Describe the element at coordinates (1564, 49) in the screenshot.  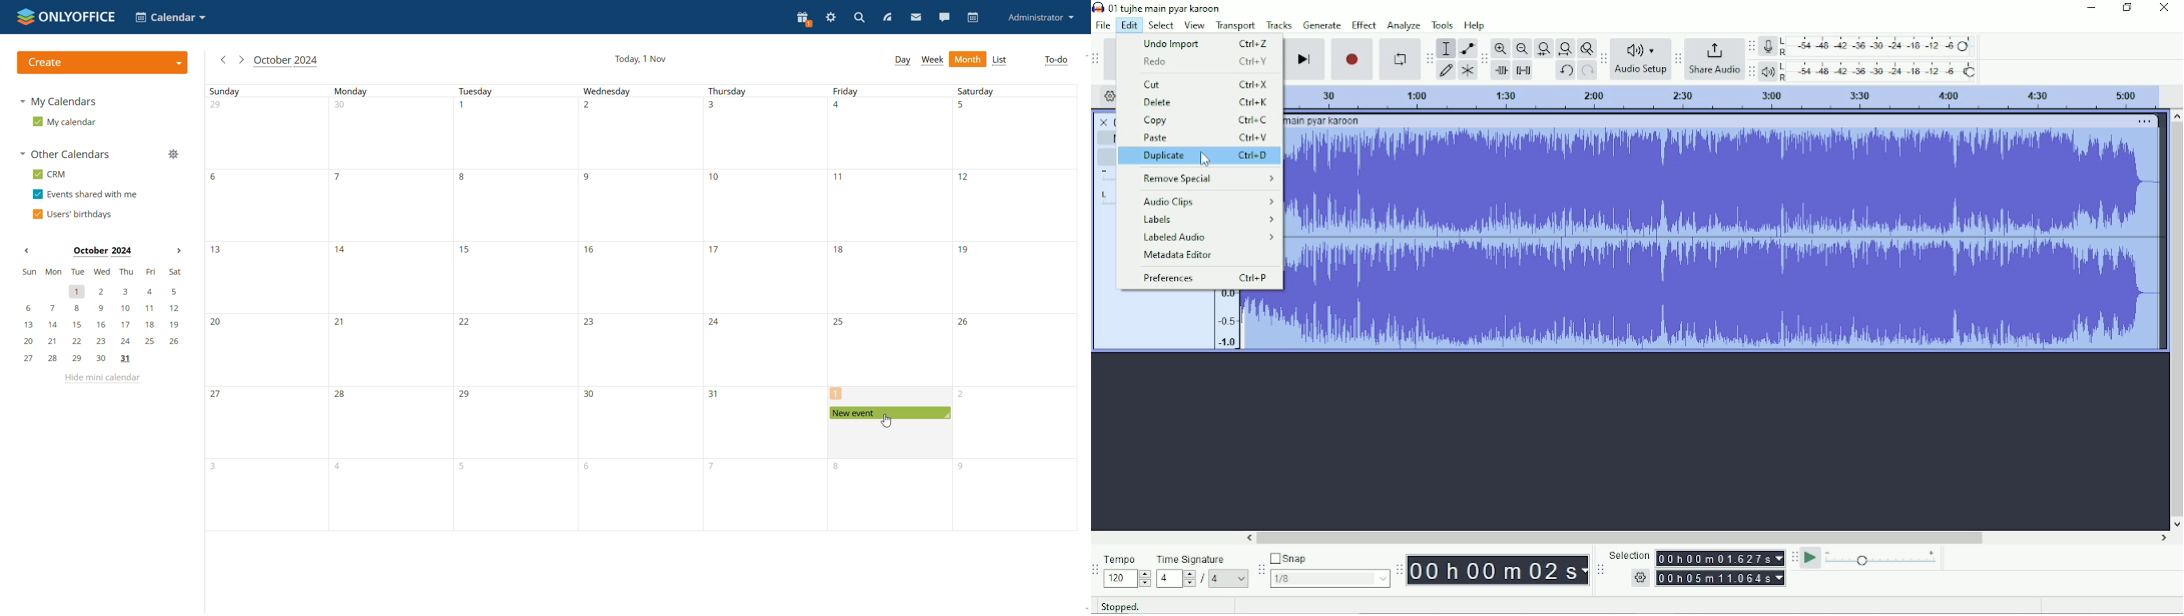
I see `Fit project to width` at that location.